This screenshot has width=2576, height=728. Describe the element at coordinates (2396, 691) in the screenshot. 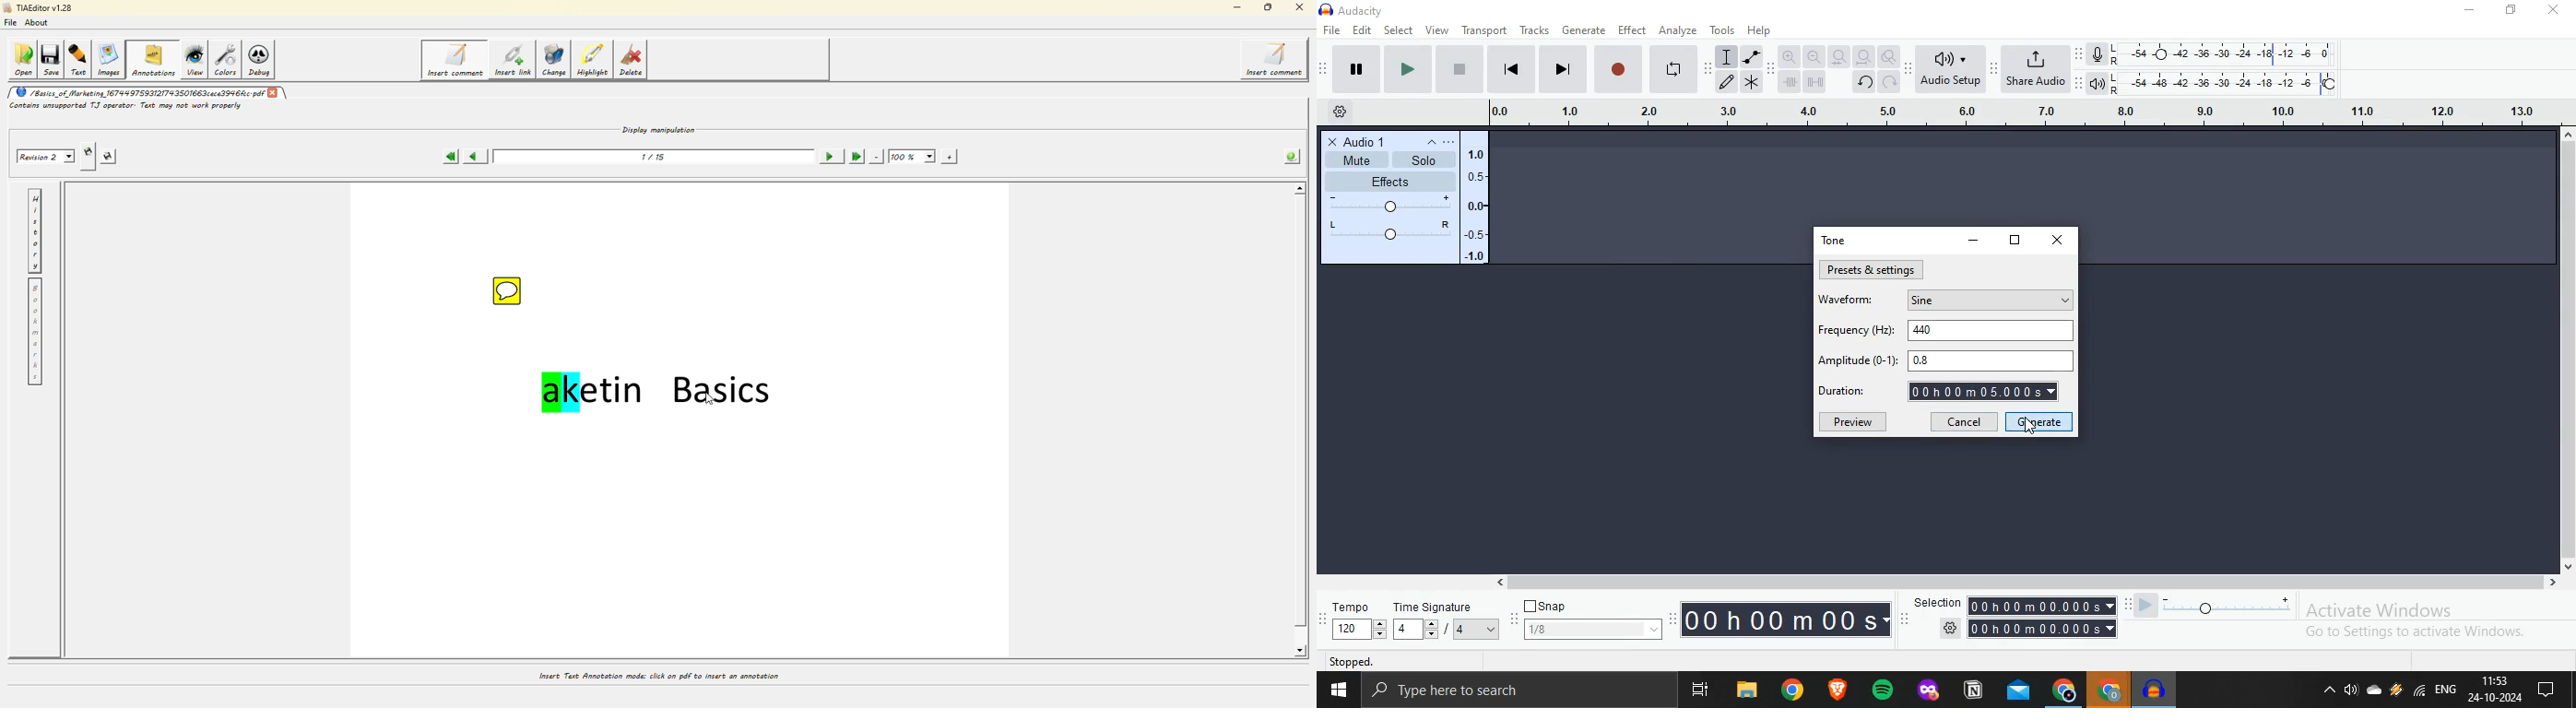

I see `Weather` at that location.